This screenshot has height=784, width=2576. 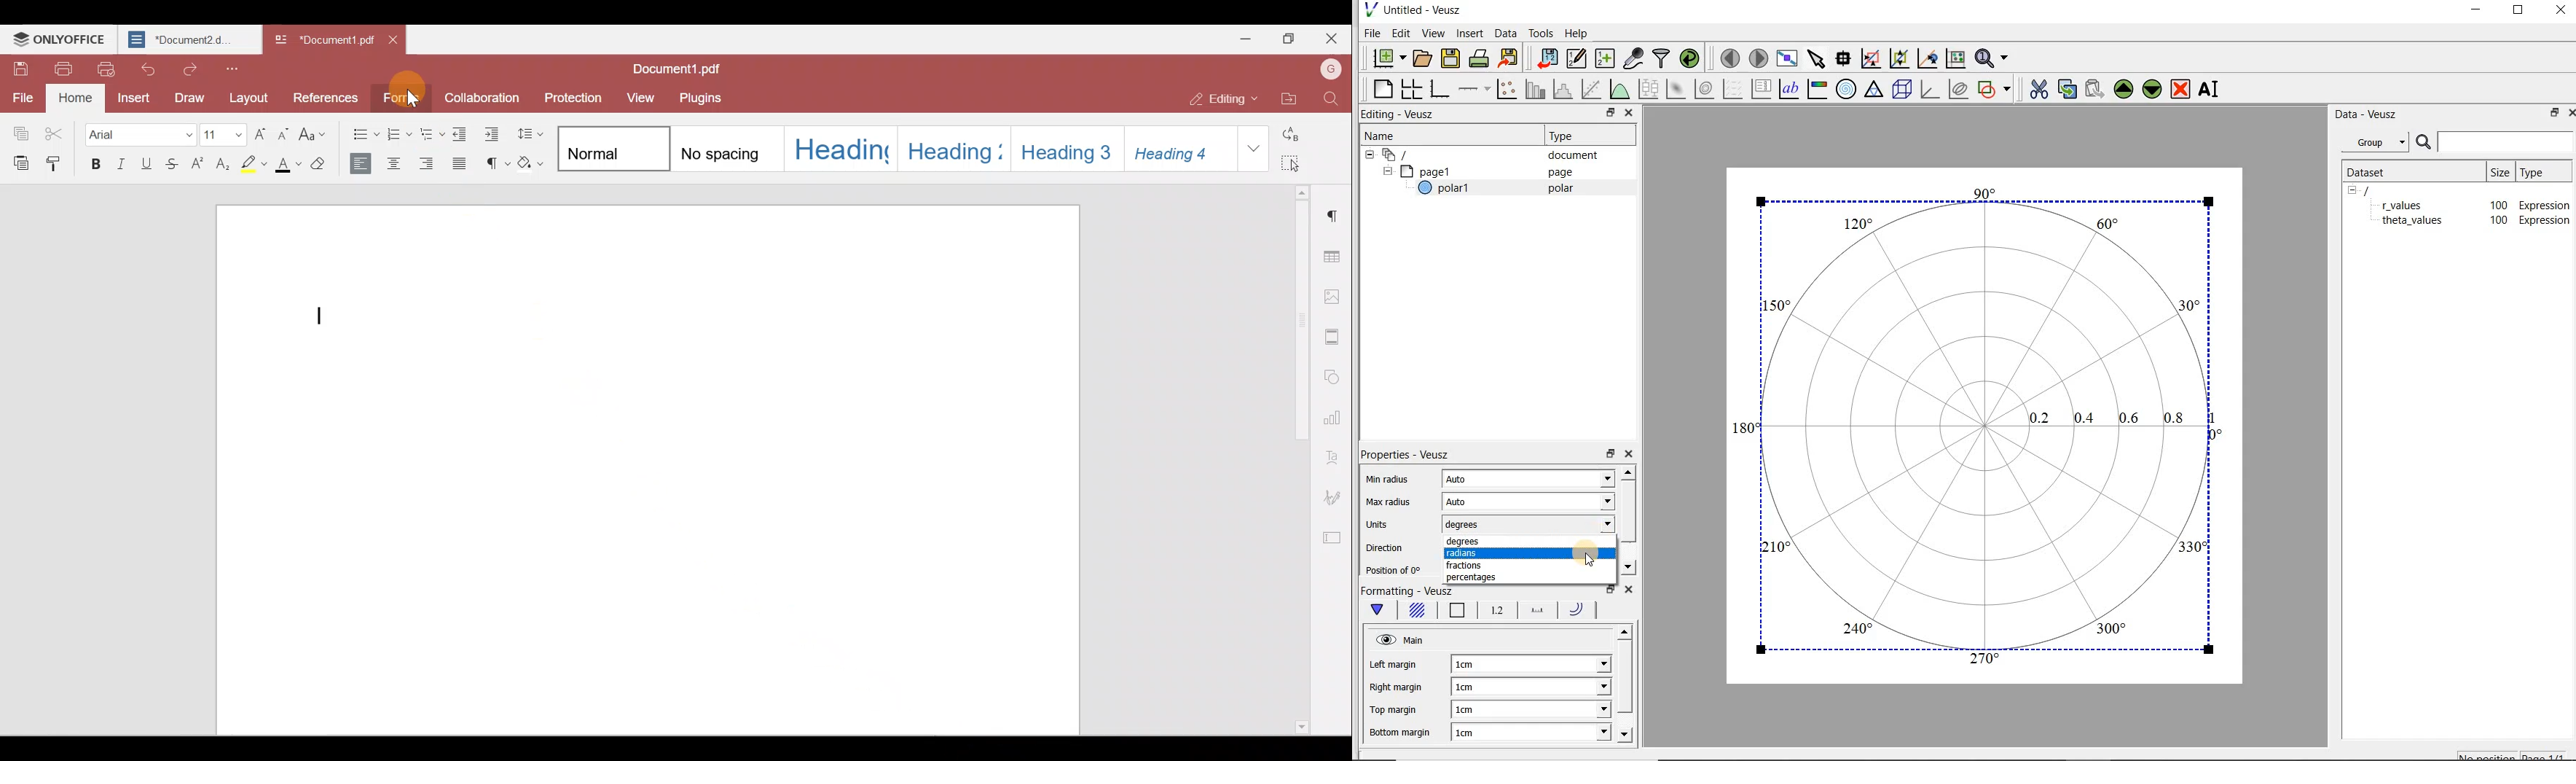 What do you see at coordinates (227, 164) in the screenshot?
I see `Subscript` at bounding box center [227, 164].